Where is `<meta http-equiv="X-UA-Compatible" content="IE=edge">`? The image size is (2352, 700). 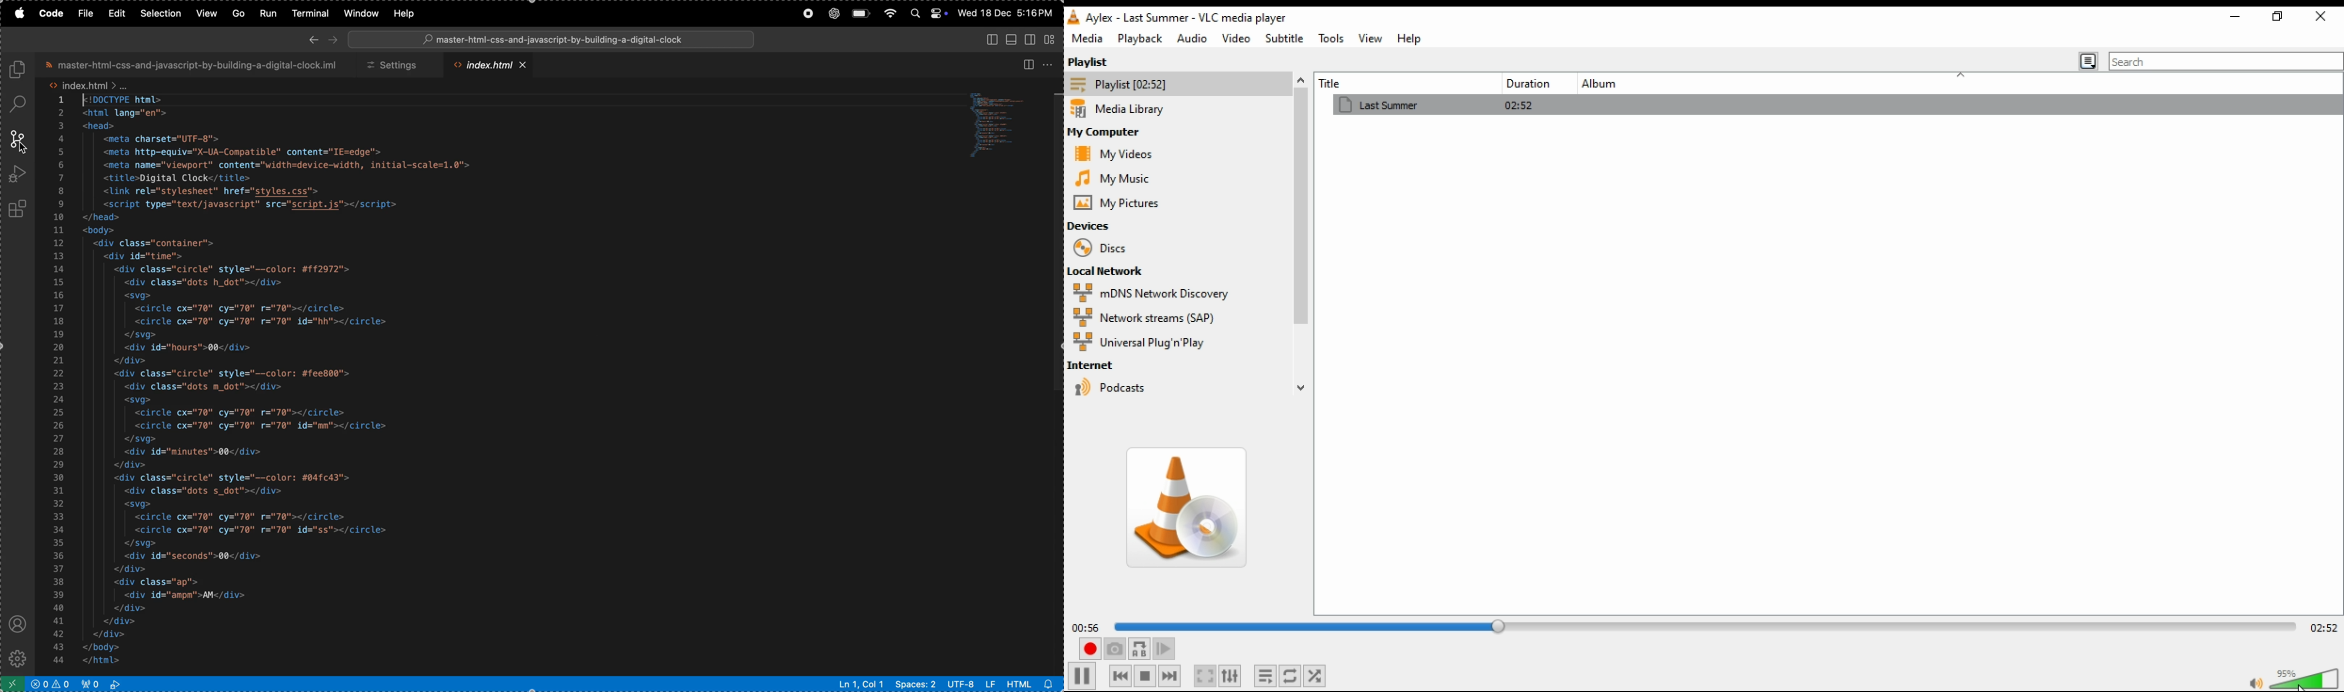 <meta http-equiv="X-UA-Compatible" content="IE=edge"> is located at coordinates (246, 152).